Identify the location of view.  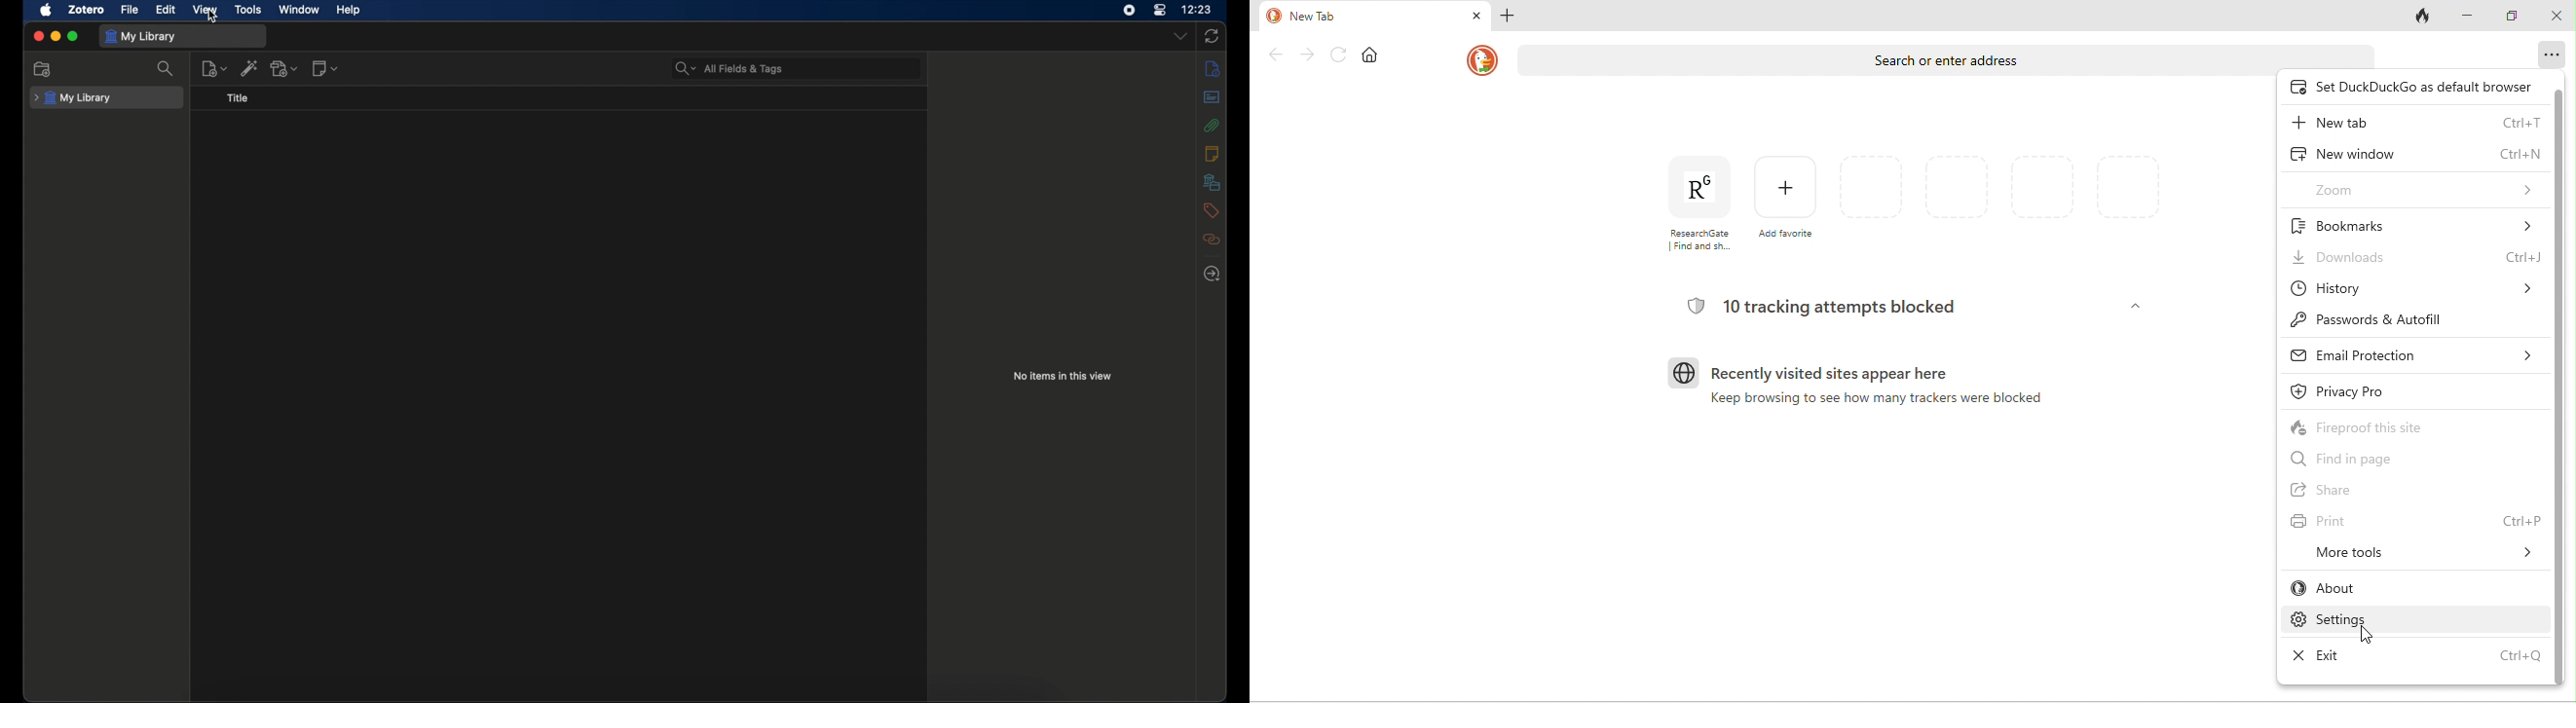
(204, 10).